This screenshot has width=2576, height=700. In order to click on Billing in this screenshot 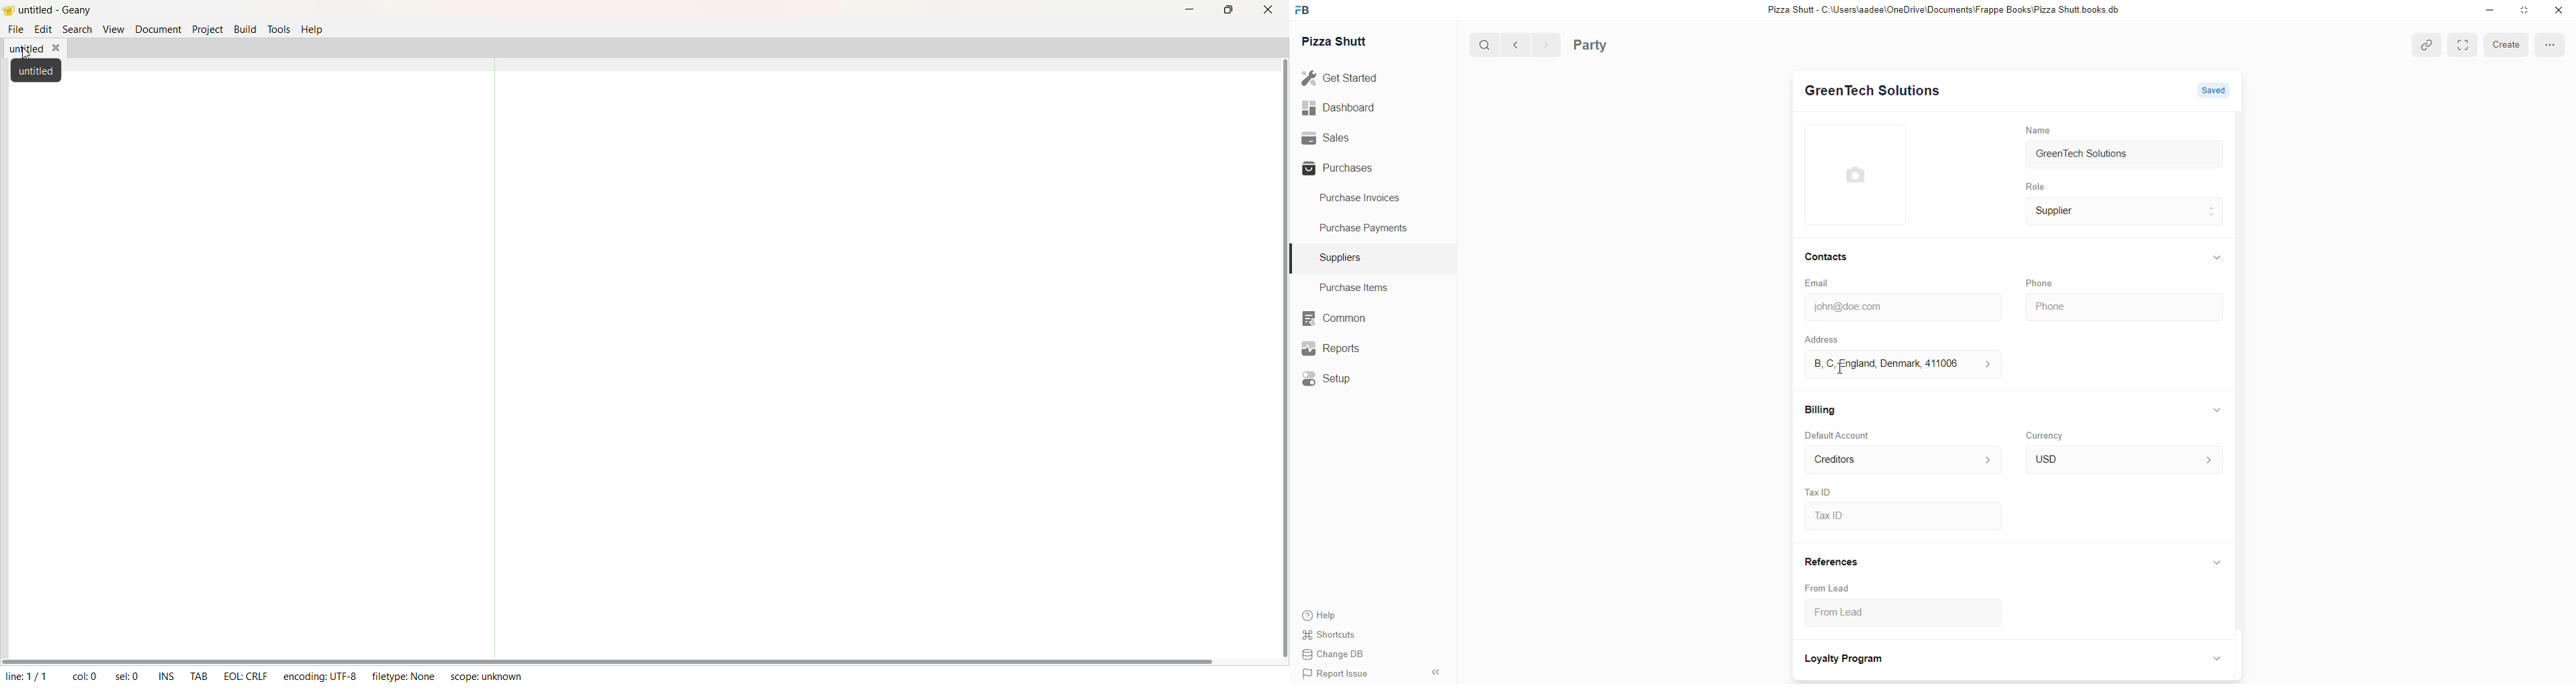, I will do `click(1820, 408)`.